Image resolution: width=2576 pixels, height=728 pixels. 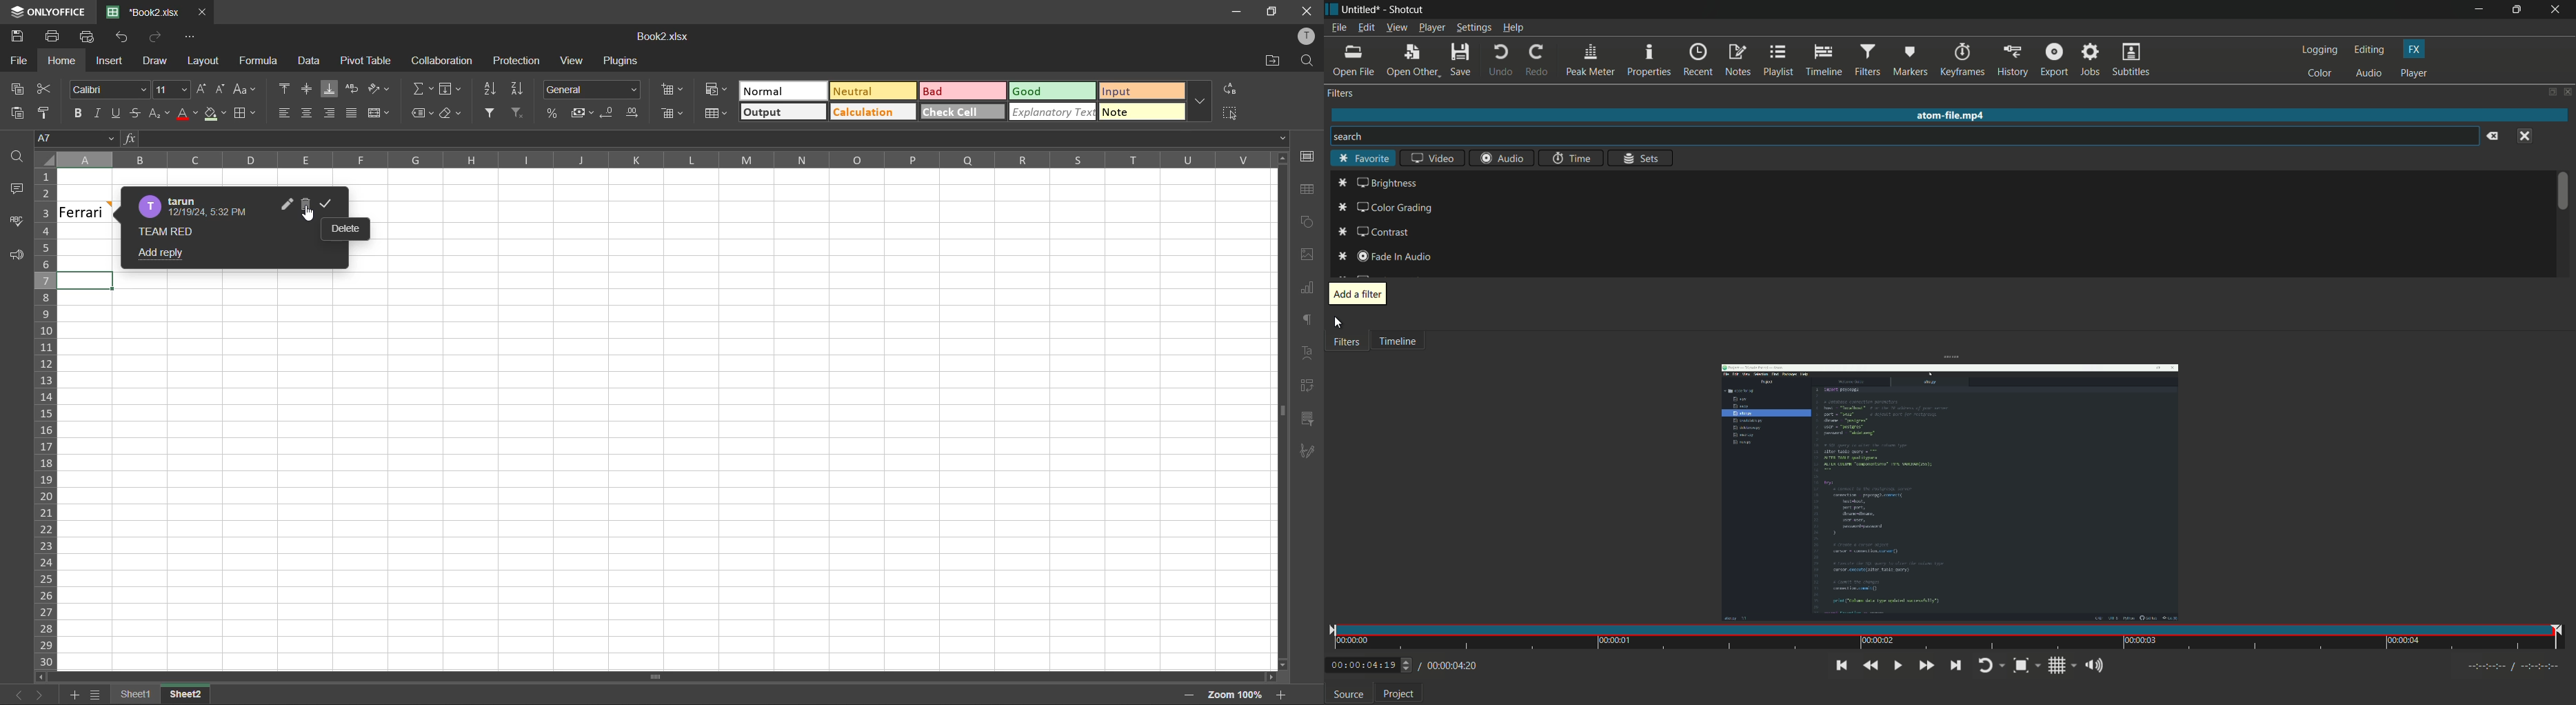 What do you see at coordinates (1960, 666) in the screenshot?
I see `skip to the next point` at bounding box center [1960, 666].